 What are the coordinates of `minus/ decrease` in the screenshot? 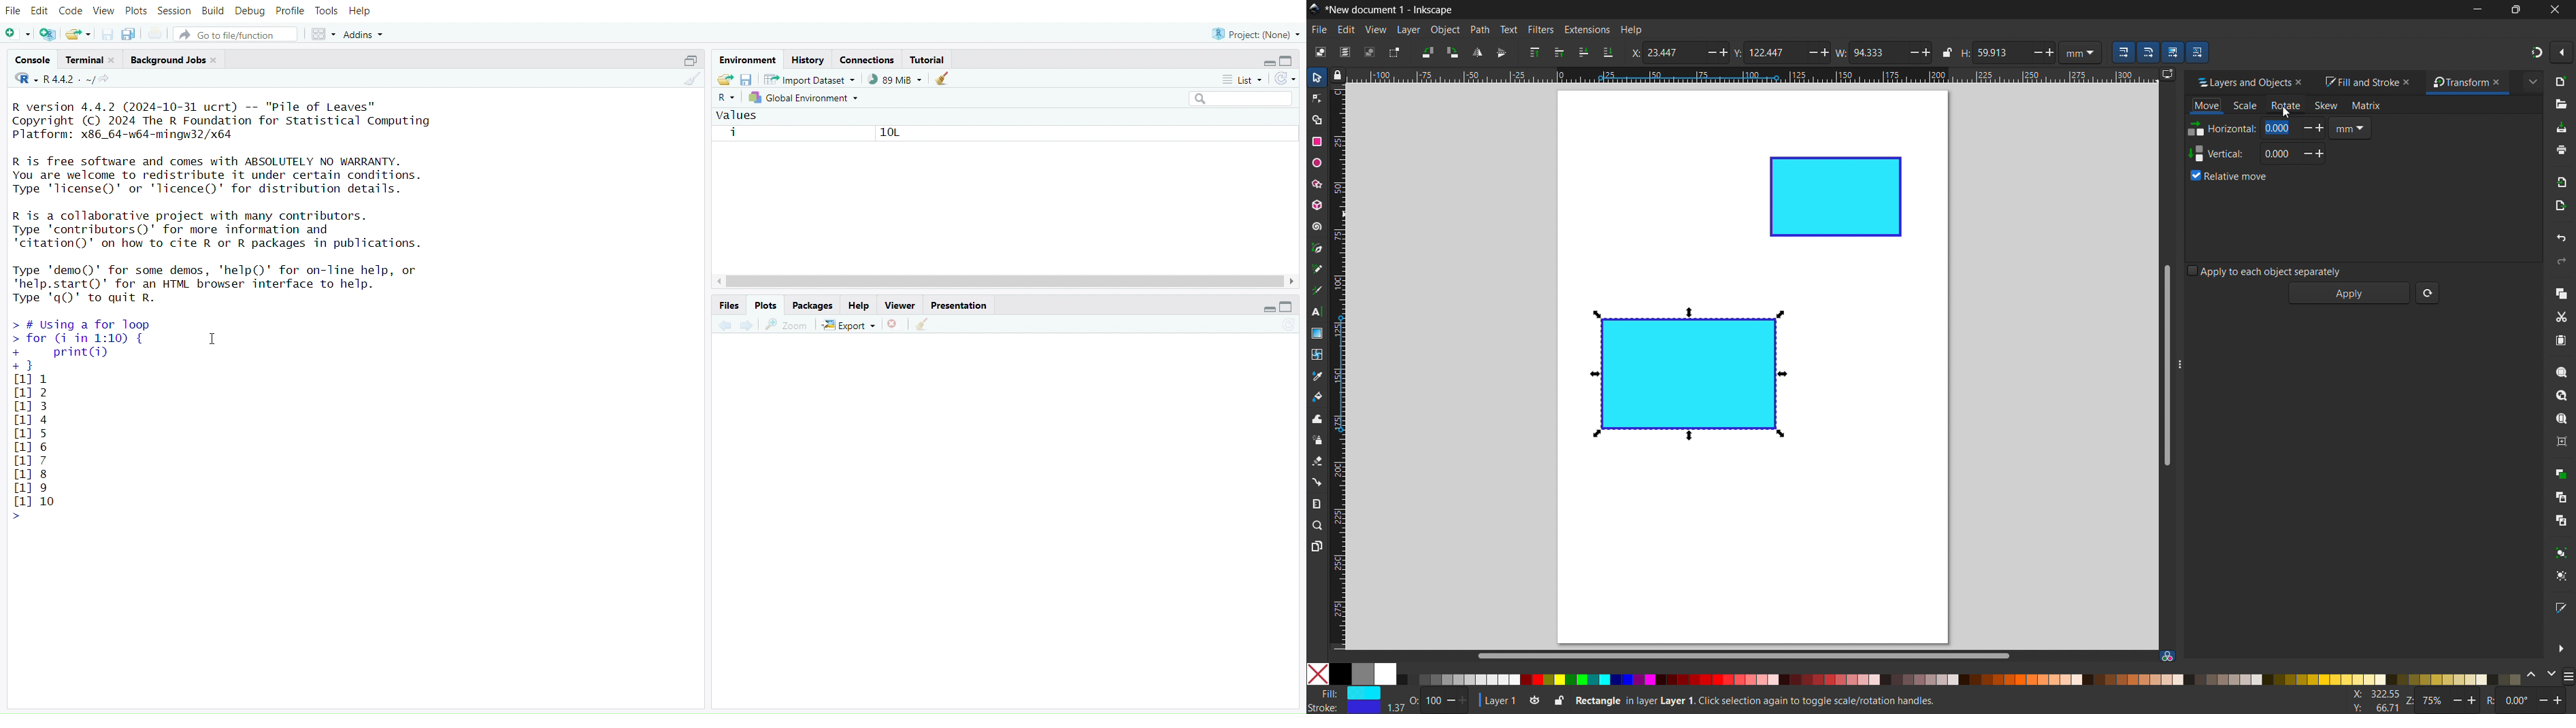 It's located at (1706, 52).